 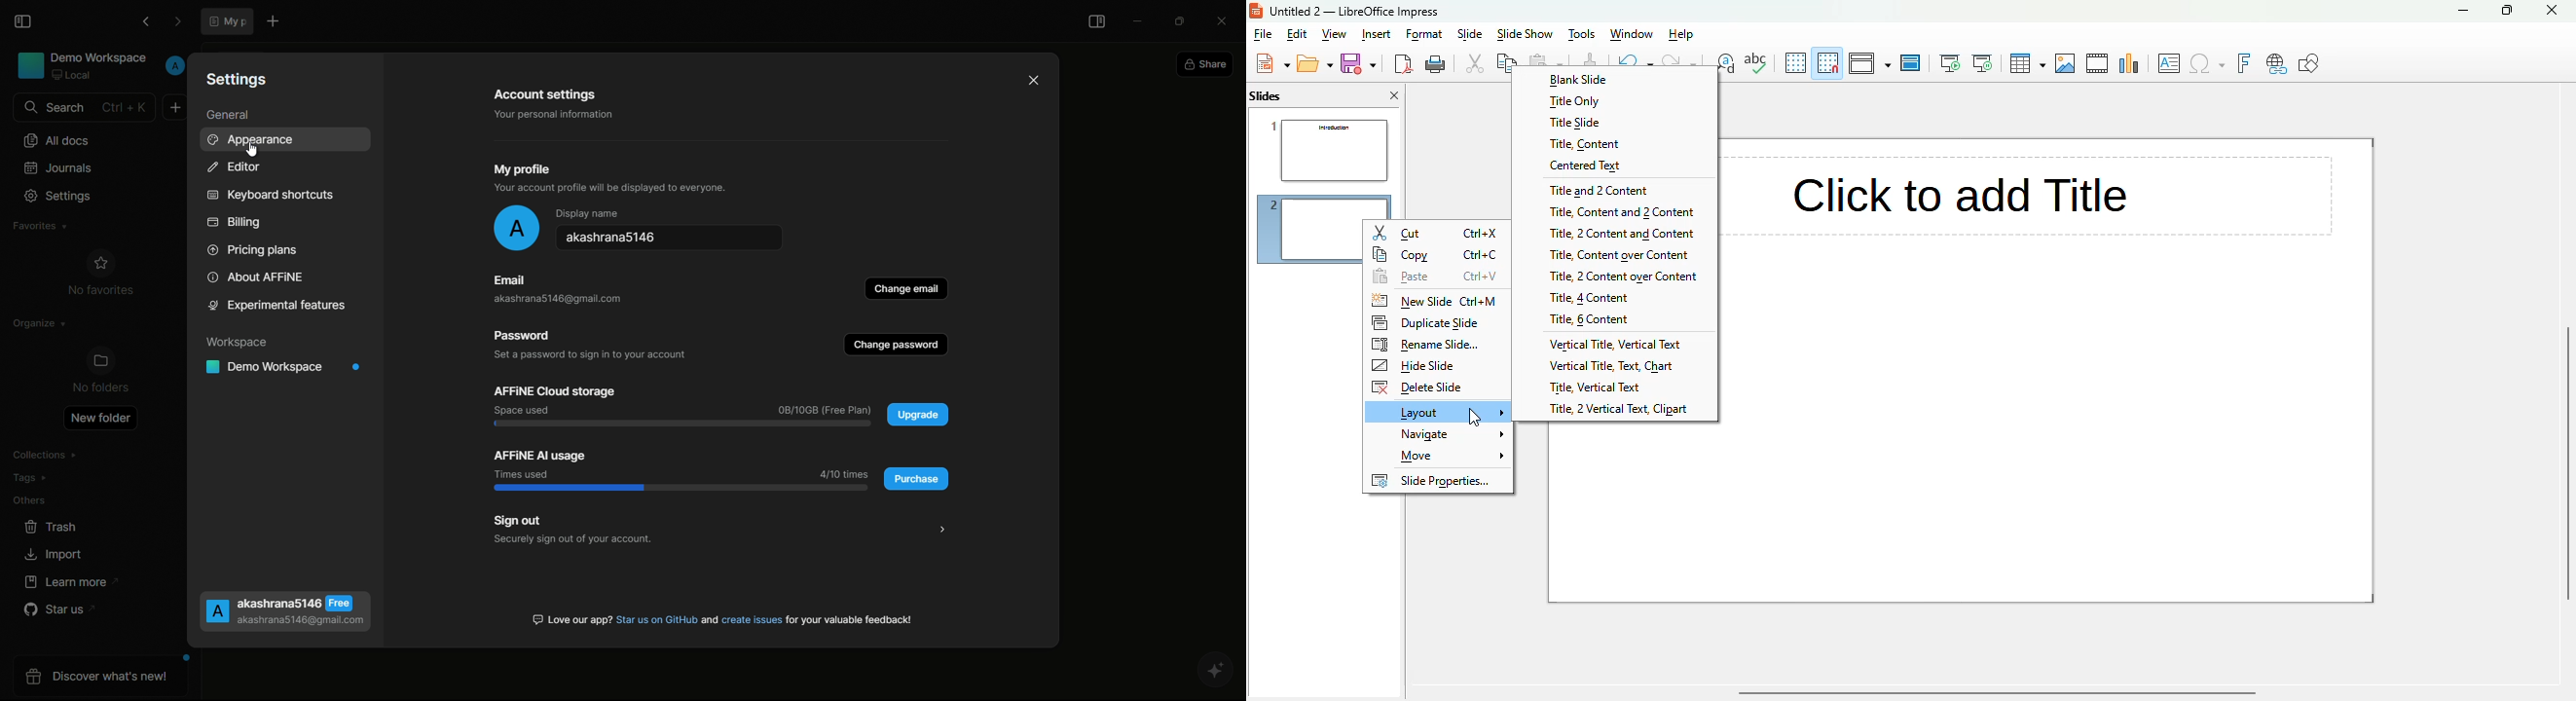 I want to click on all documents, so click(x=55, y=141).